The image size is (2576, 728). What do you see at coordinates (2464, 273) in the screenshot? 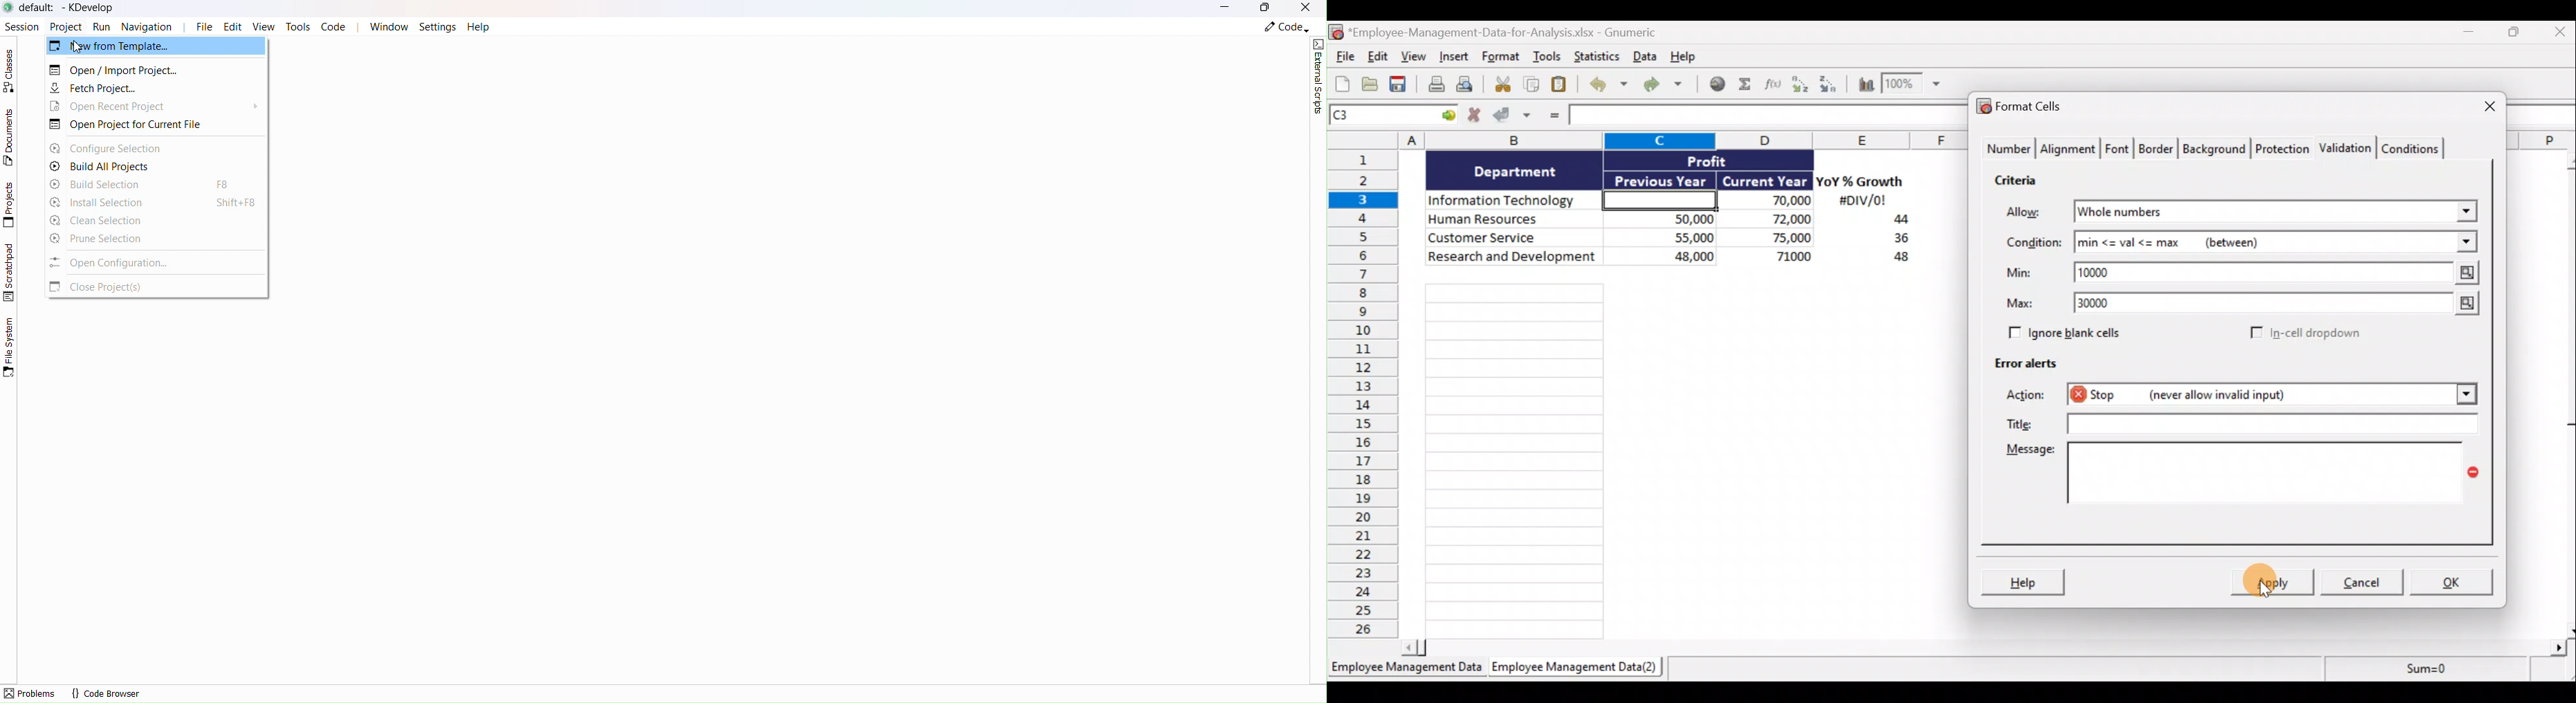
I see `Min value` at bounding box center [2464, 273].